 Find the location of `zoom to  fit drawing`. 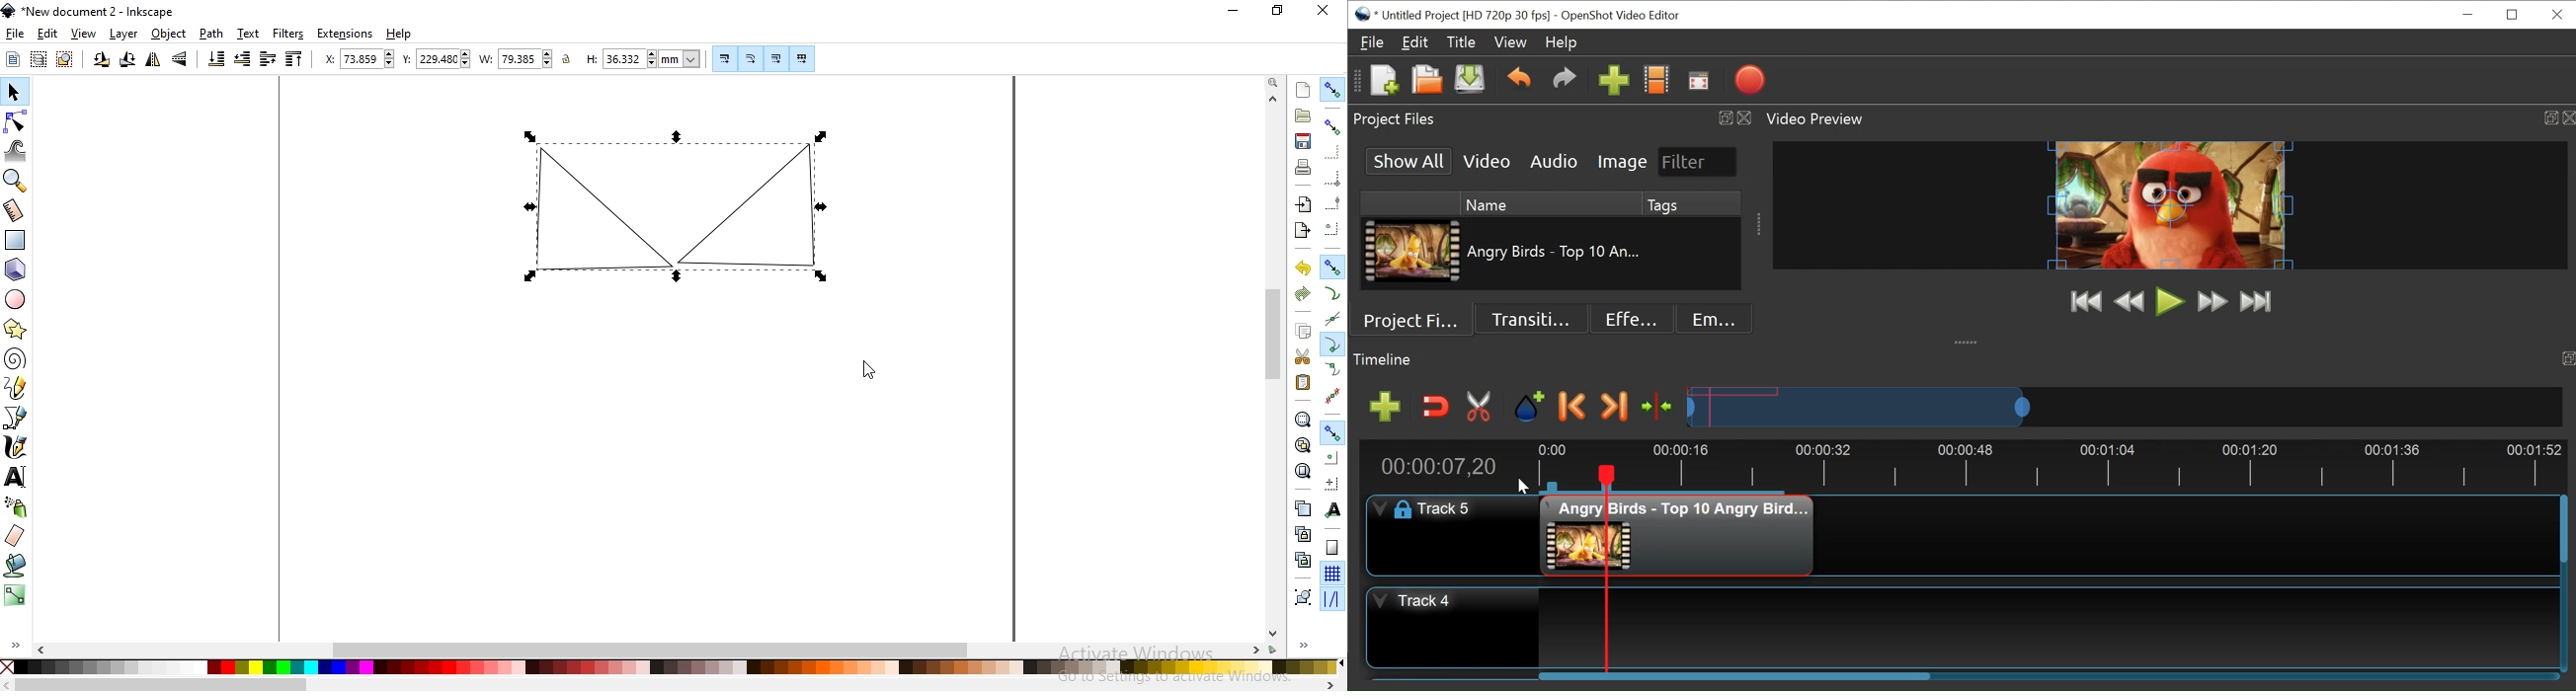

zoom to  fit drawing is located at coordinates (1300, 446).